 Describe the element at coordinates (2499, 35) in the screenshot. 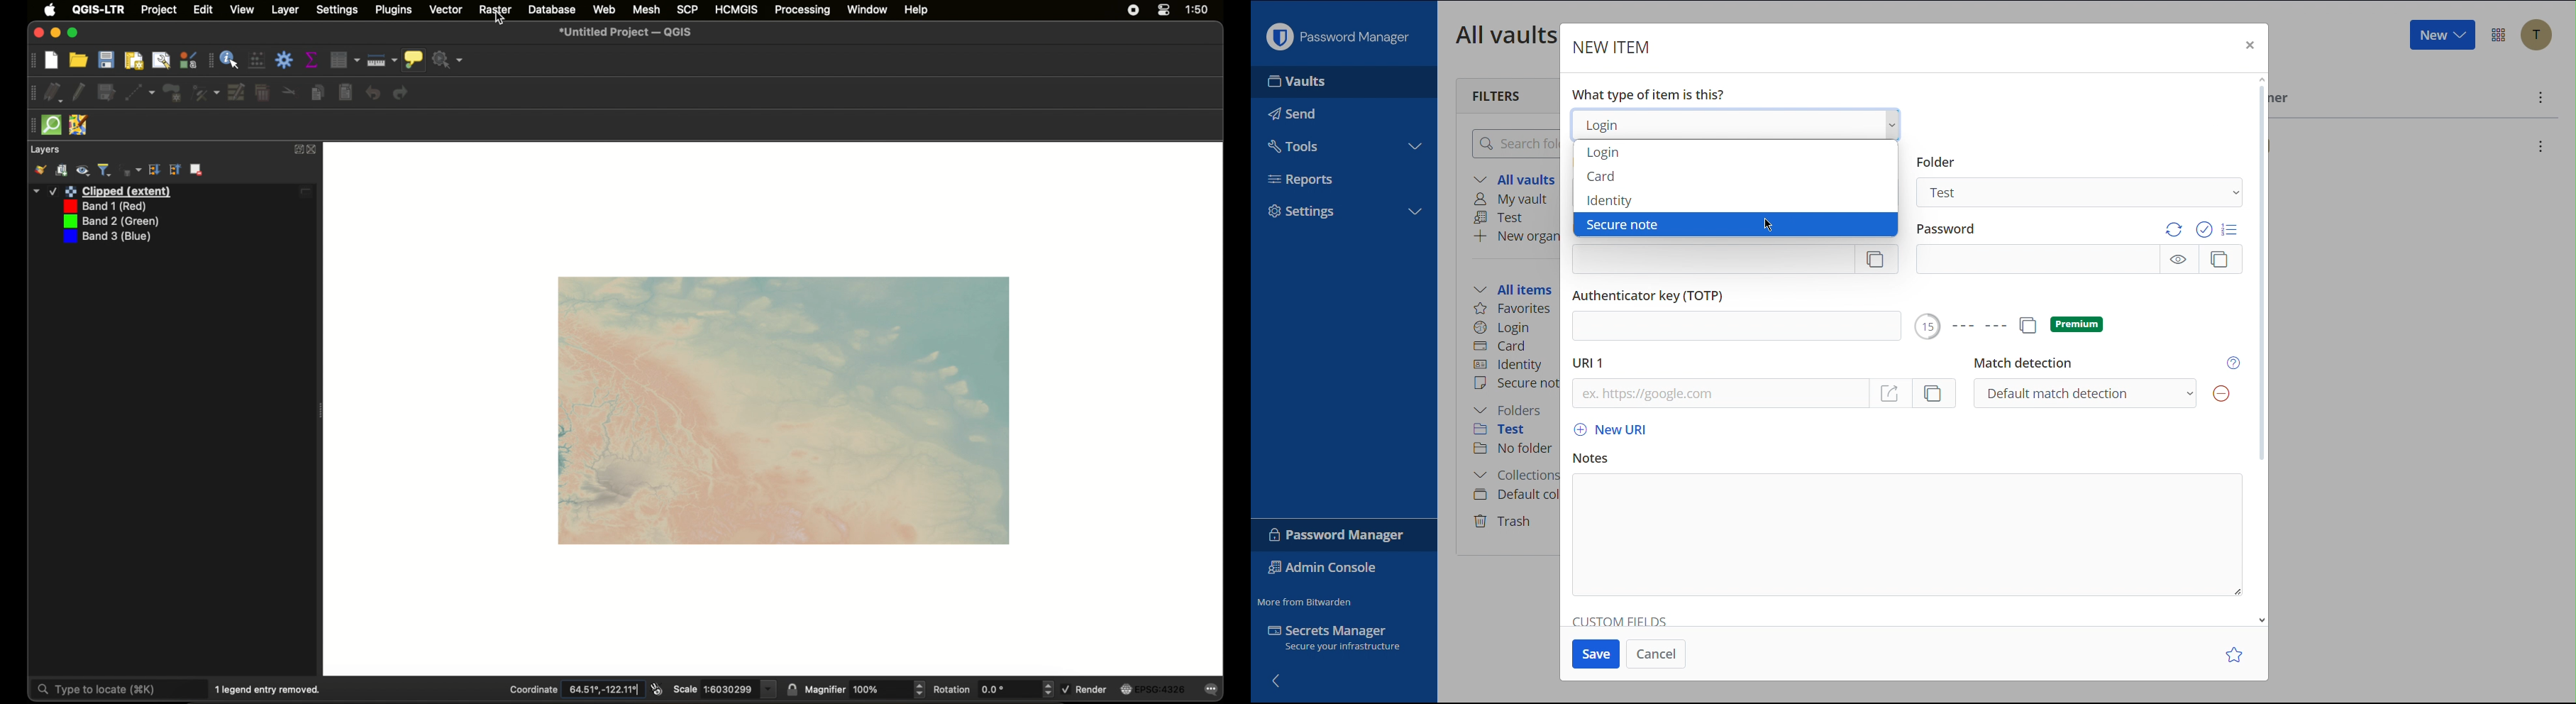

I see `More Options` at that location.